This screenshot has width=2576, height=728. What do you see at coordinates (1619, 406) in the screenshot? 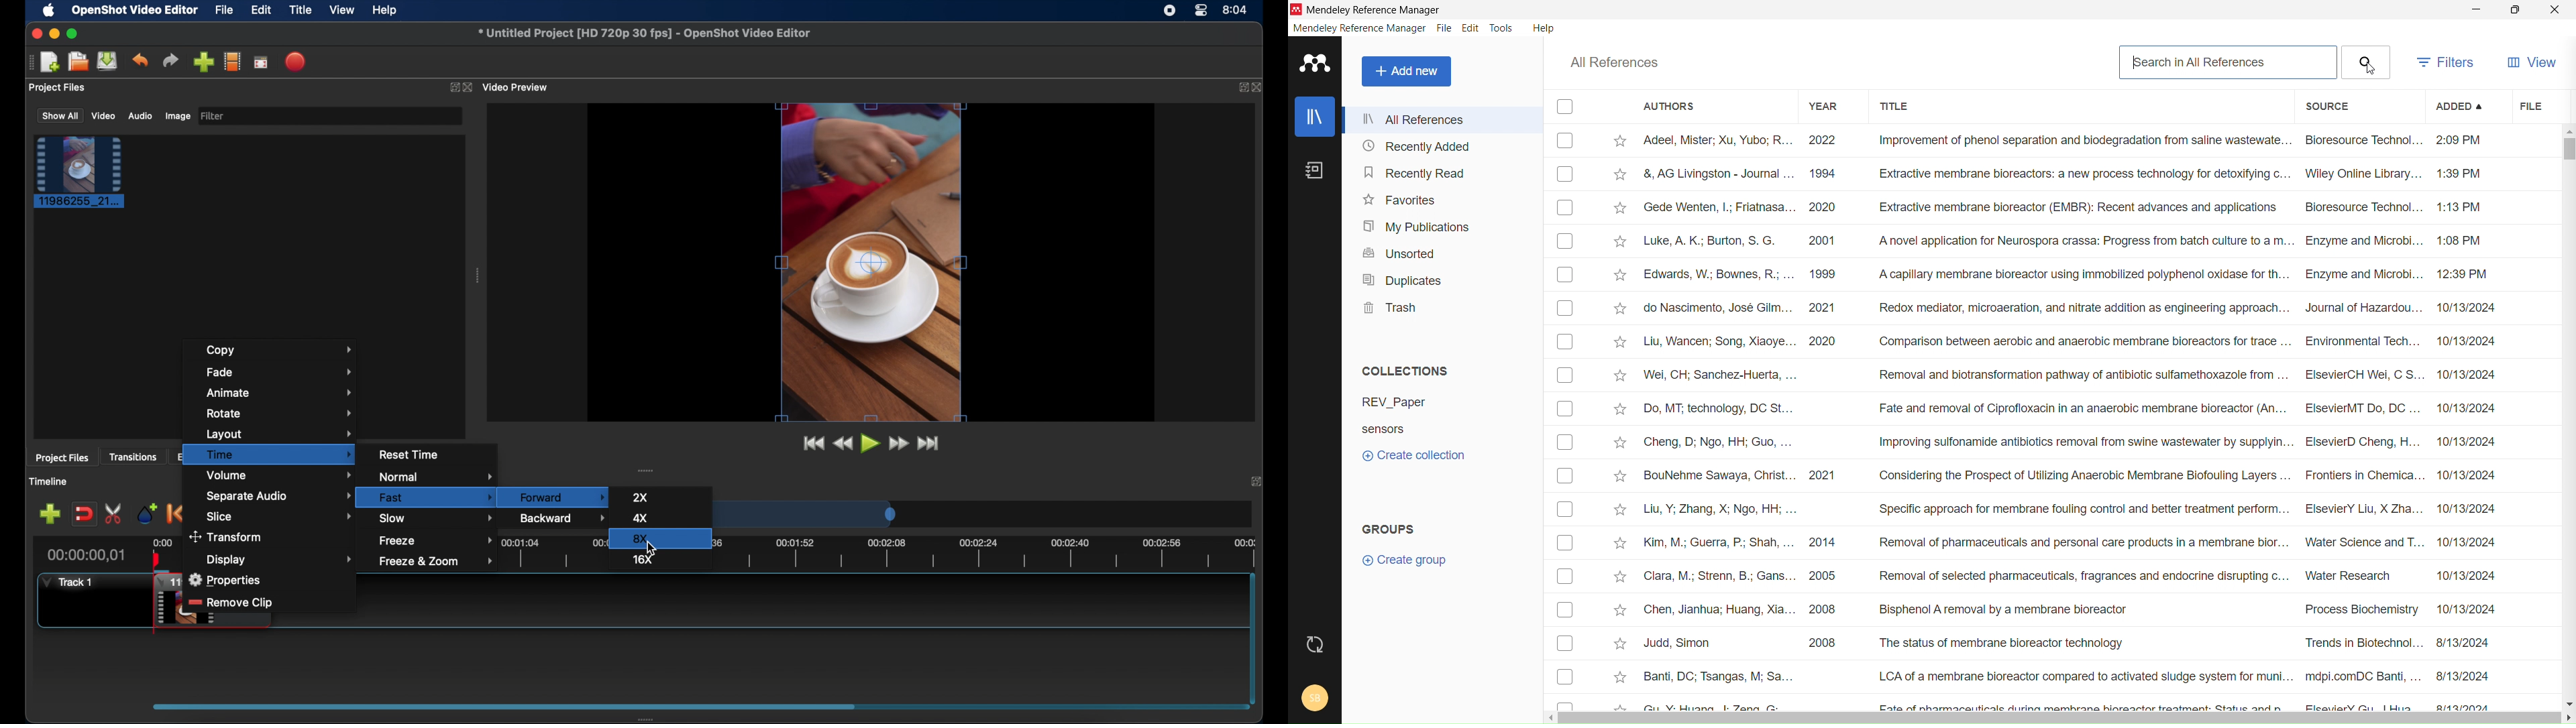
I see `Add to favorites` at bounding box center [1619, 406].